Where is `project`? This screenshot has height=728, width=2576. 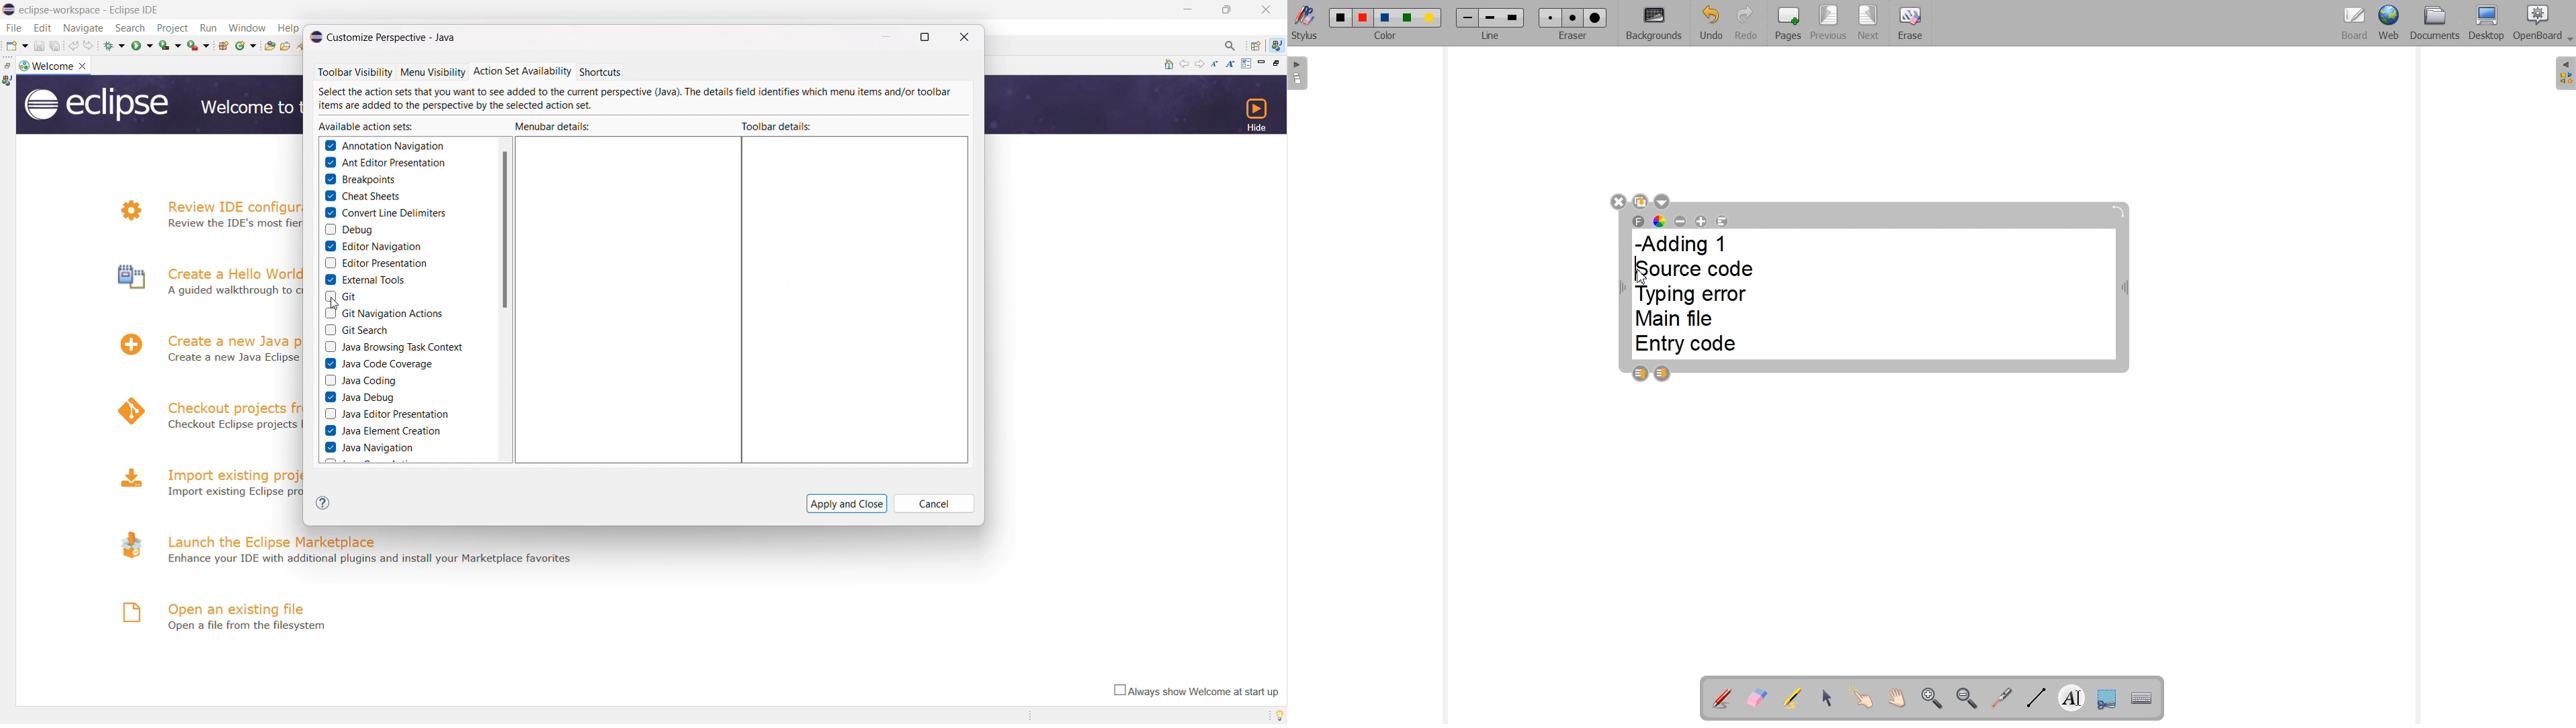
project is located at coordinates (173, 27).